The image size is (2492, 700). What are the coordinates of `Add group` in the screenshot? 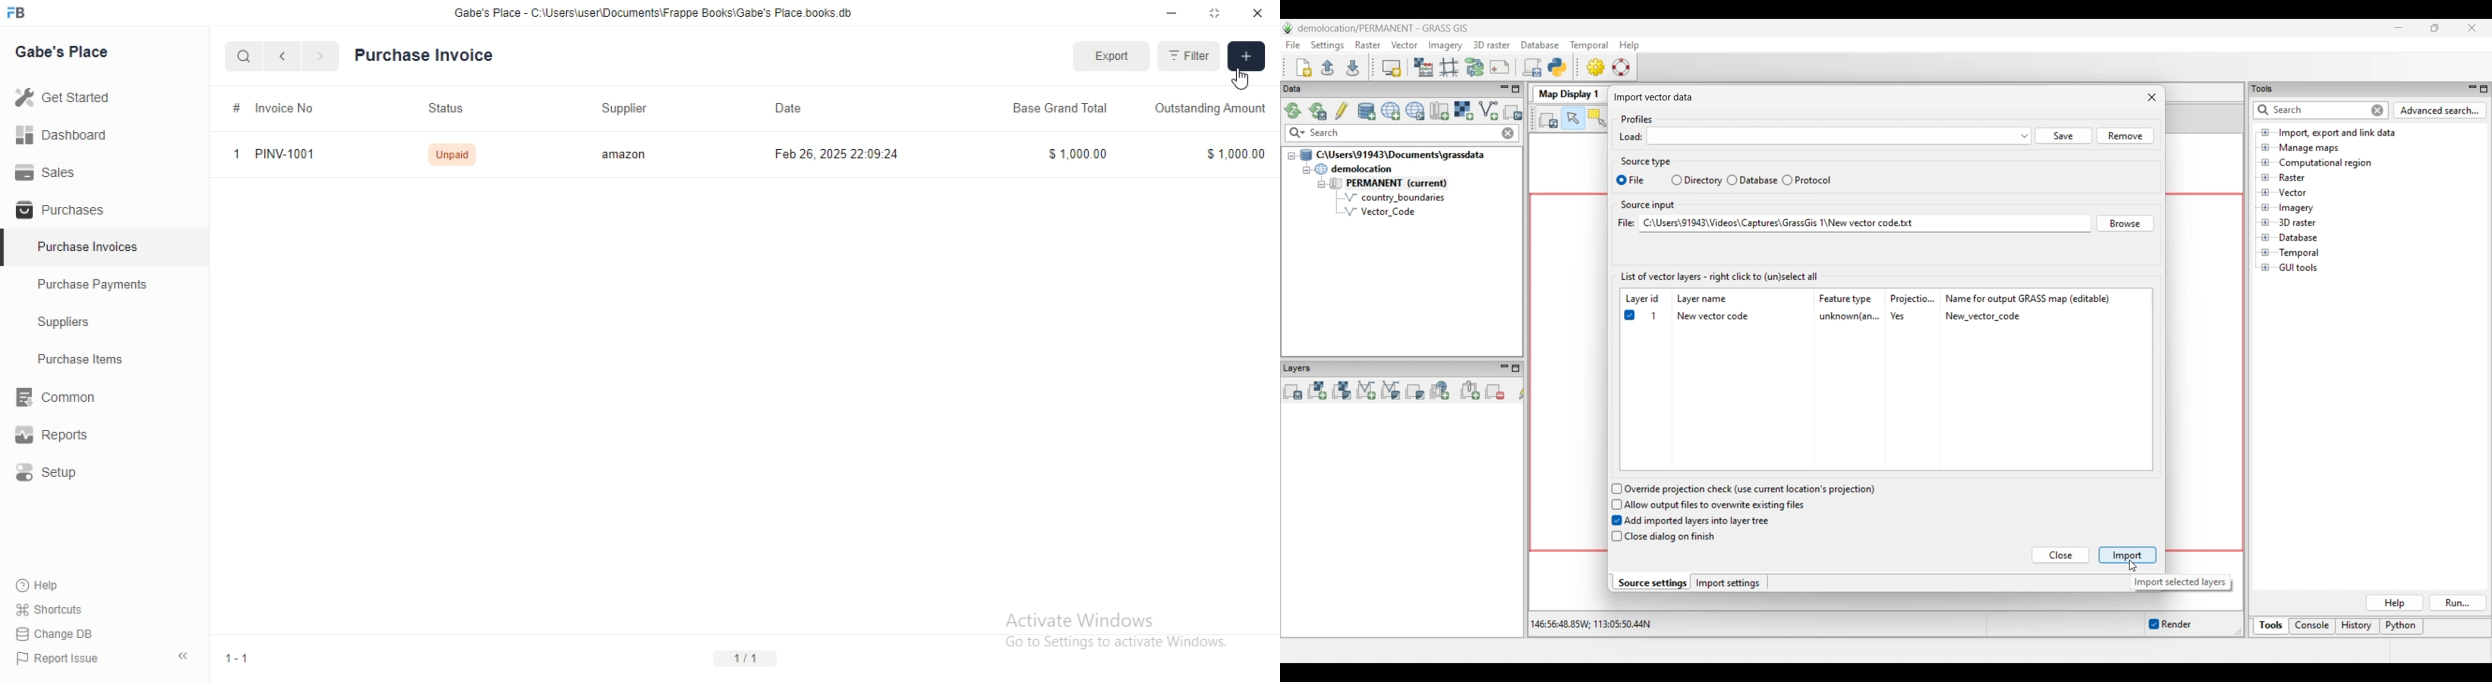 It's located at (1470, 390).